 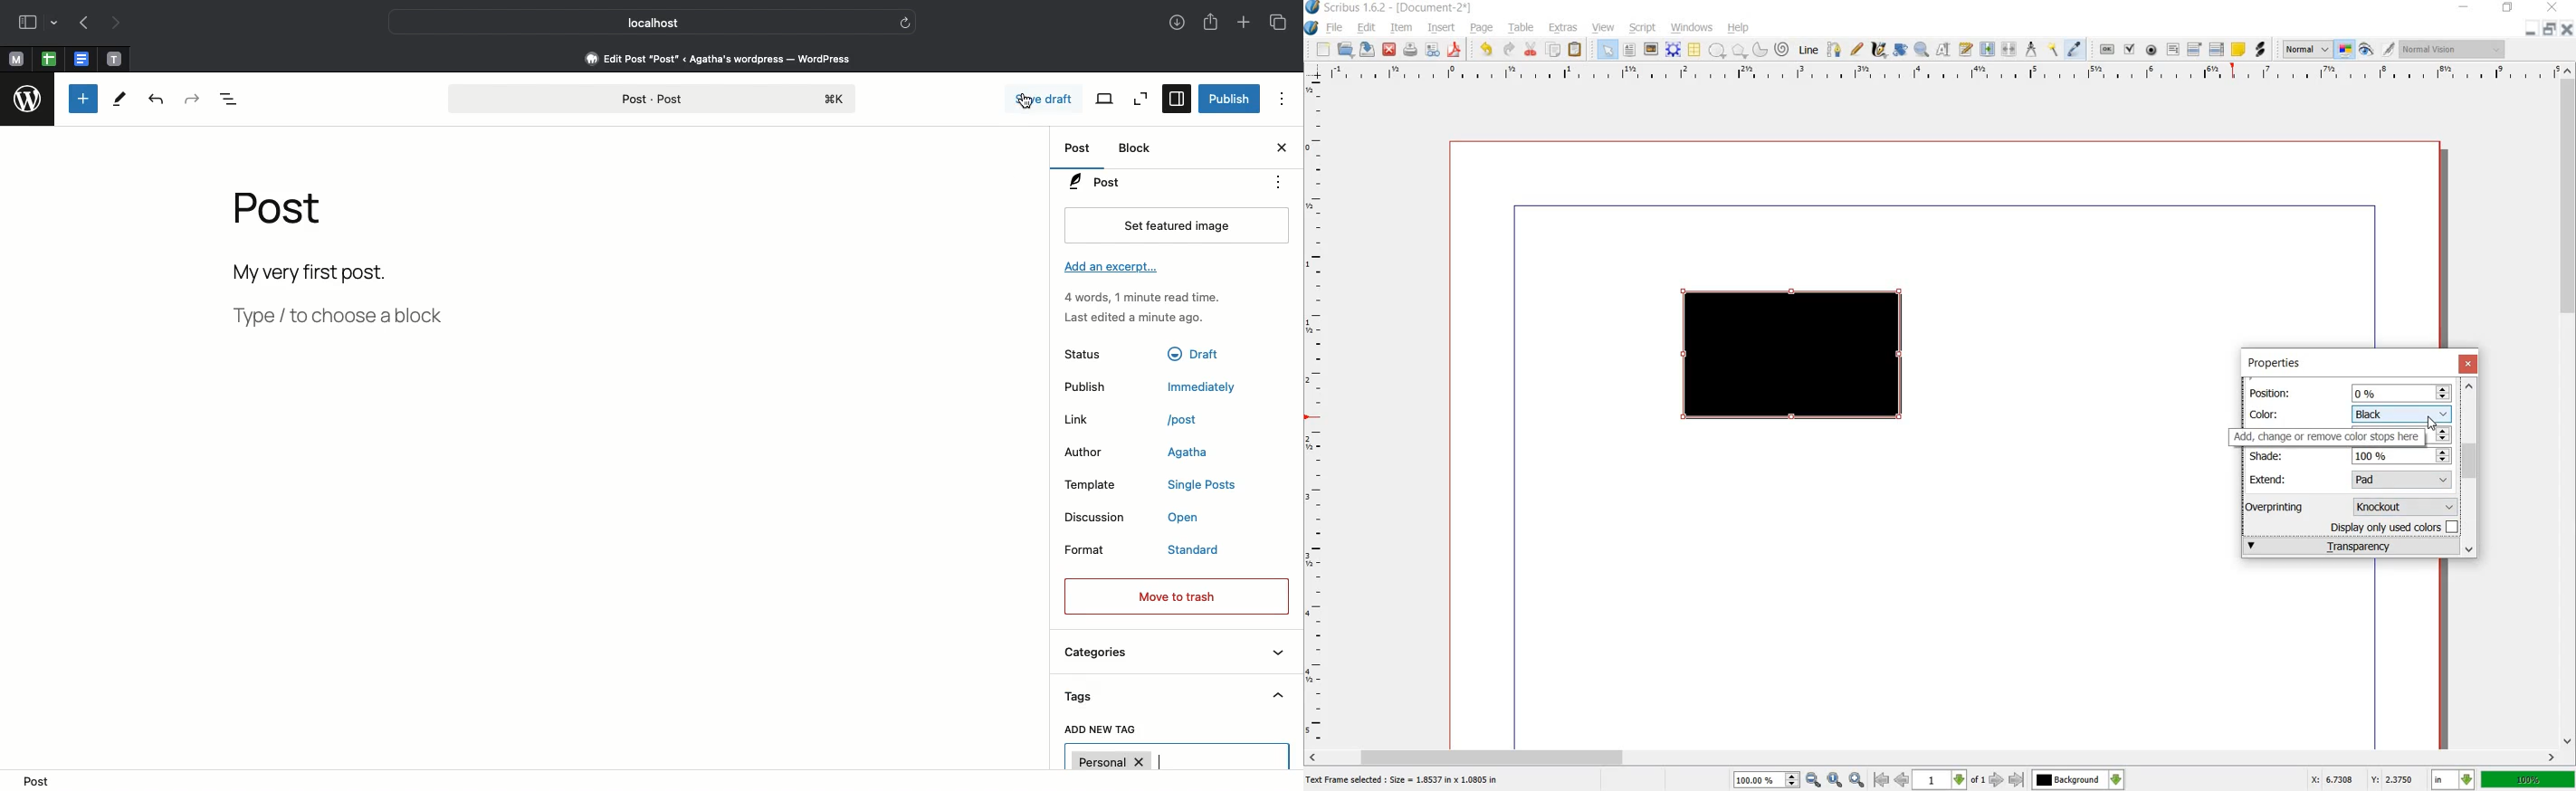 What do you see at coordinates (1176, 224) in the screenshot?
I see `Set featured image` at bounding box center [1176, 224].